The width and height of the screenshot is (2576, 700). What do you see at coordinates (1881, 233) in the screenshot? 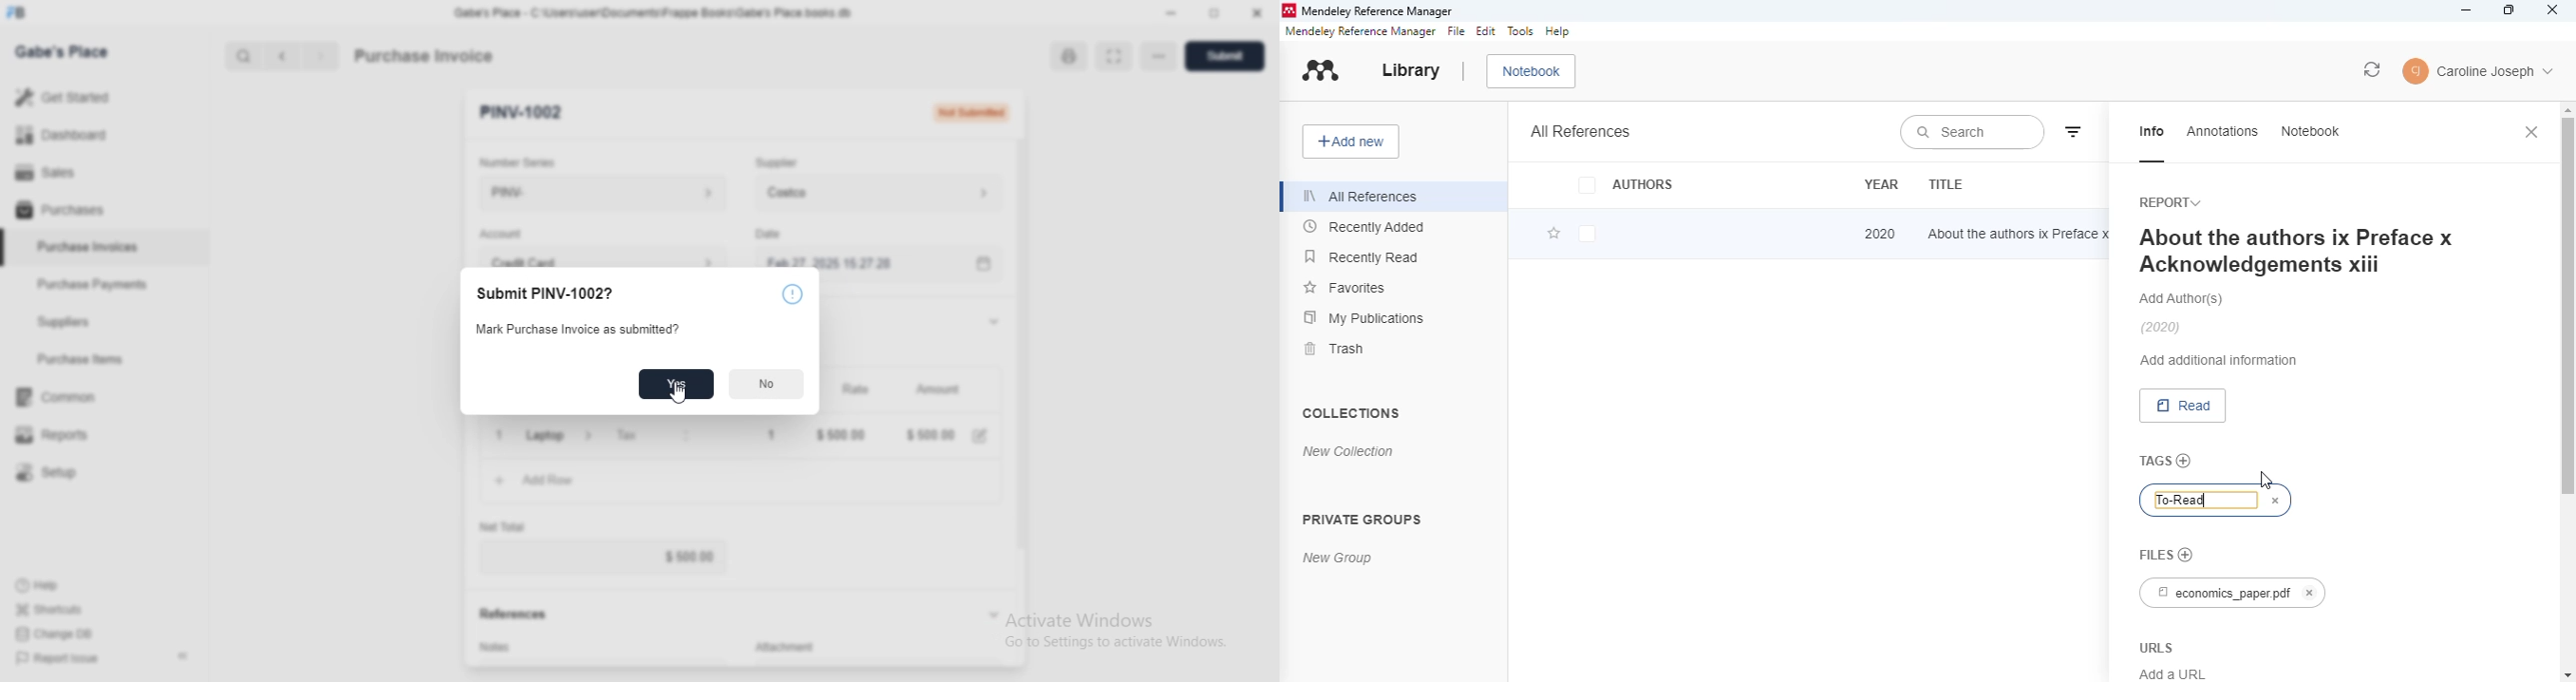
I see `2020` at bounding box center [1881, 233].